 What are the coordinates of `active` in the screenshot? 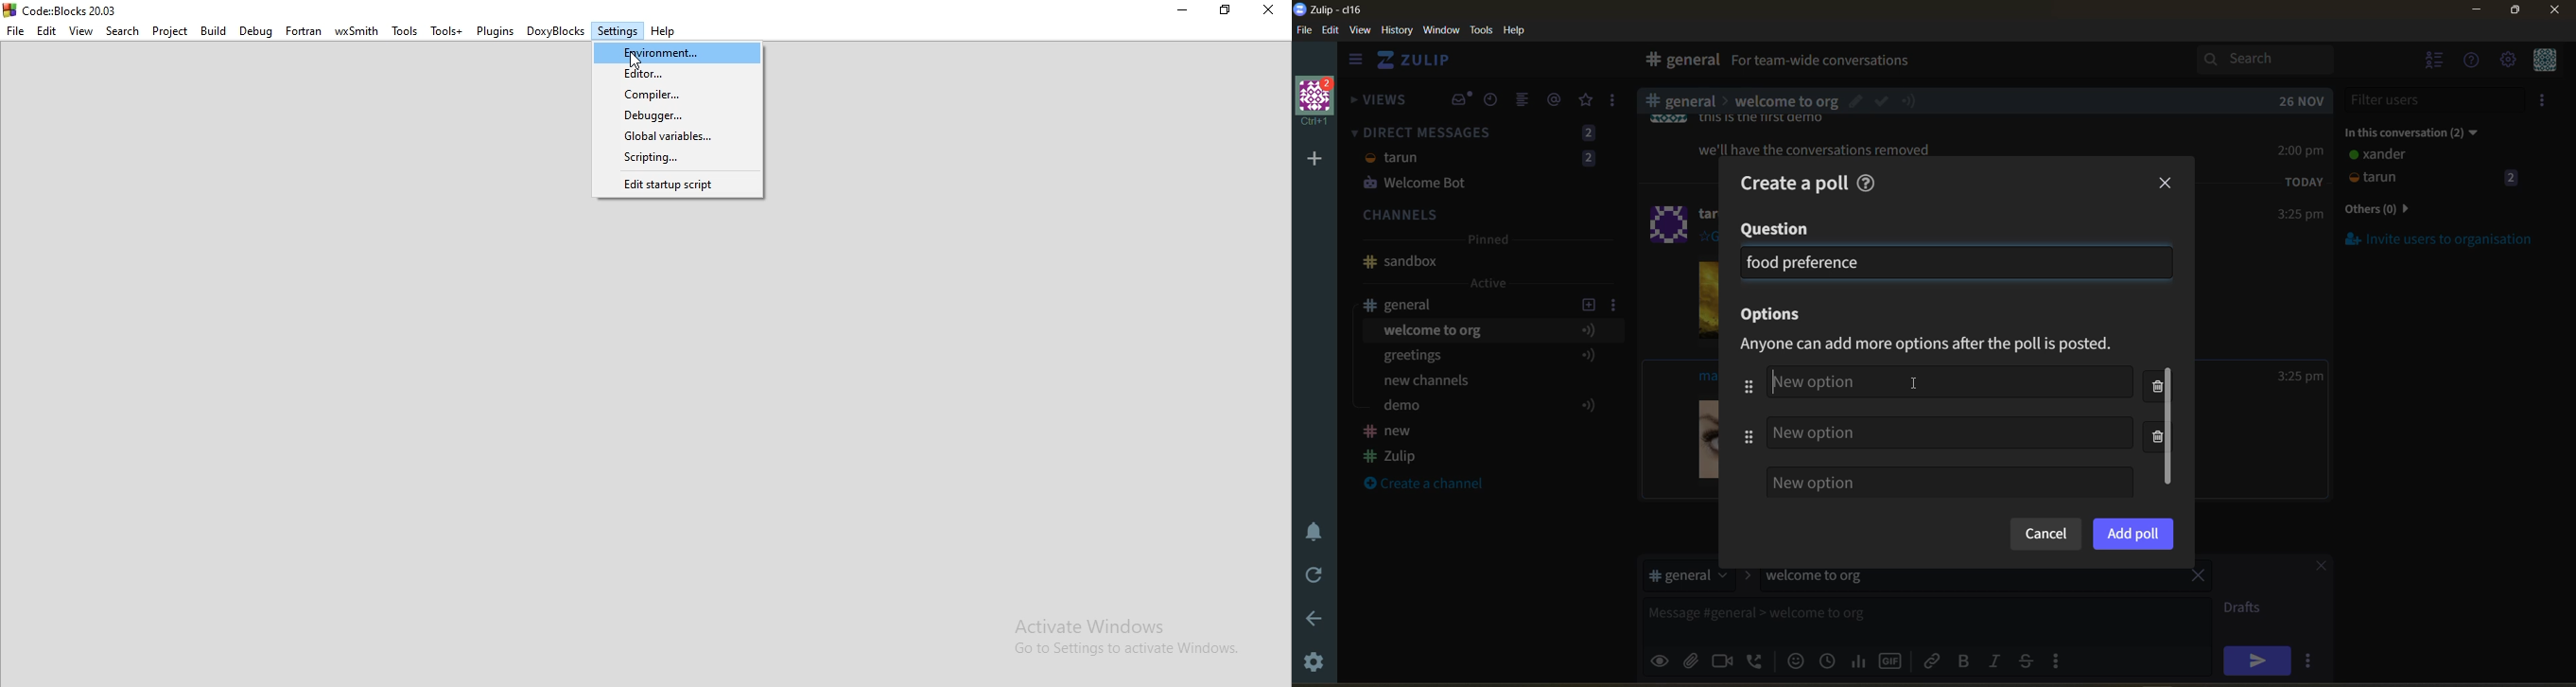 It's located at (1490, 283).